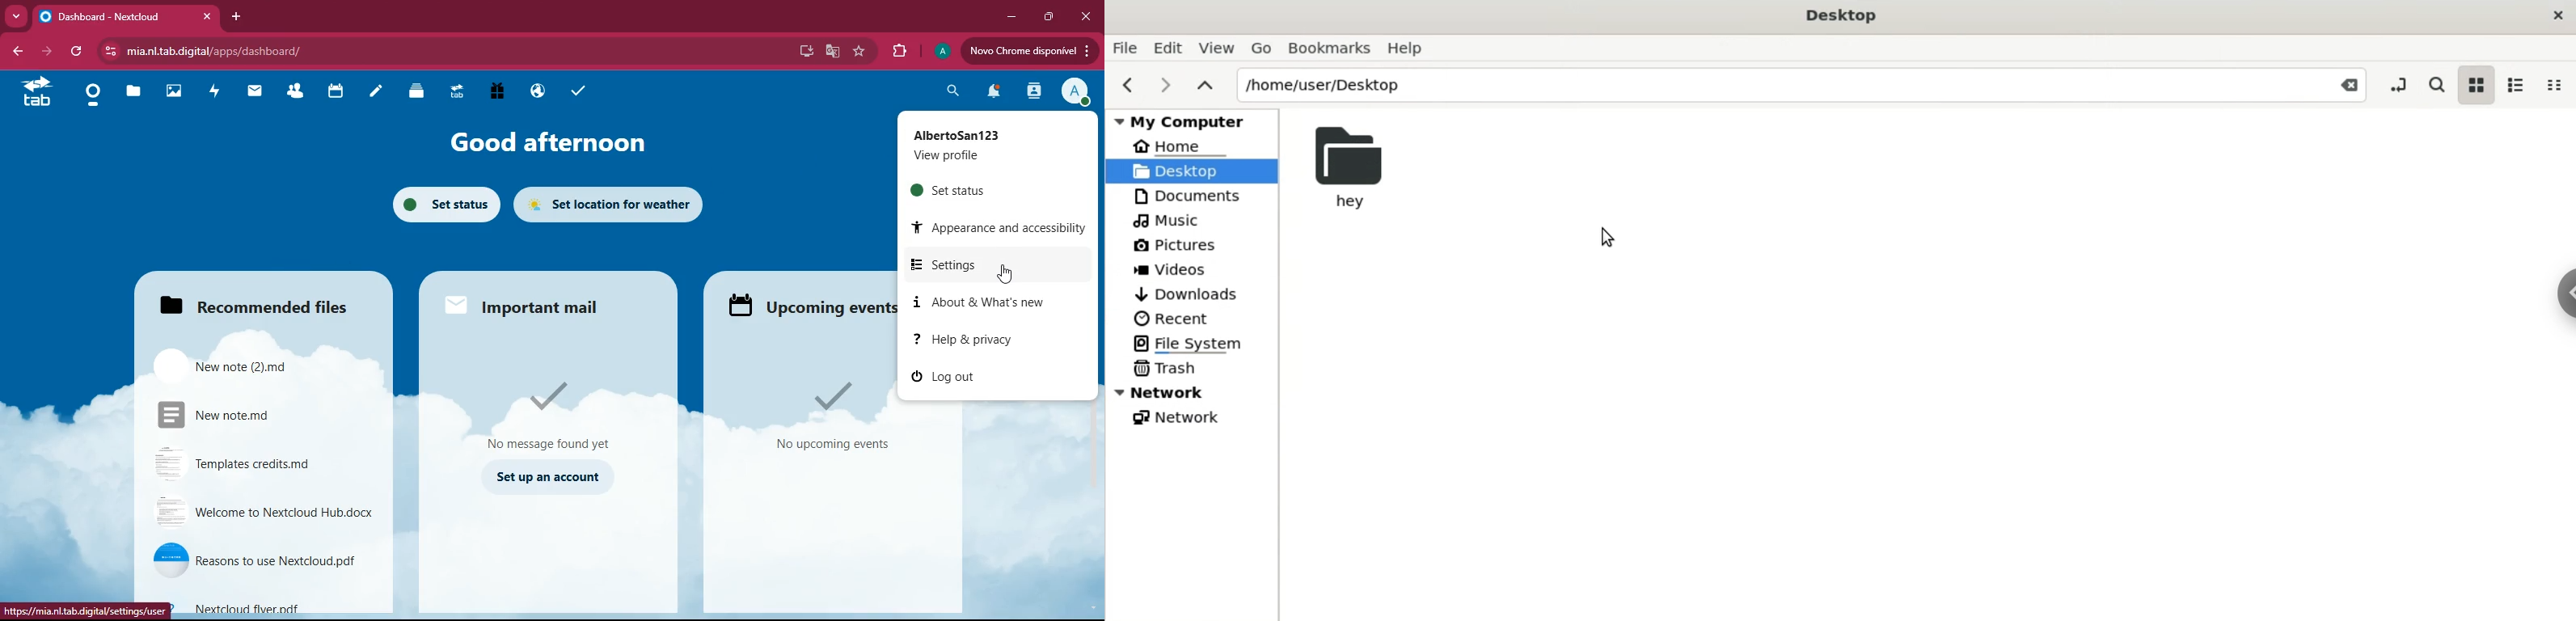  What do you see at coordinates (247, 50) in the screenshot?
I see `url` at bounding box center [247, 50].